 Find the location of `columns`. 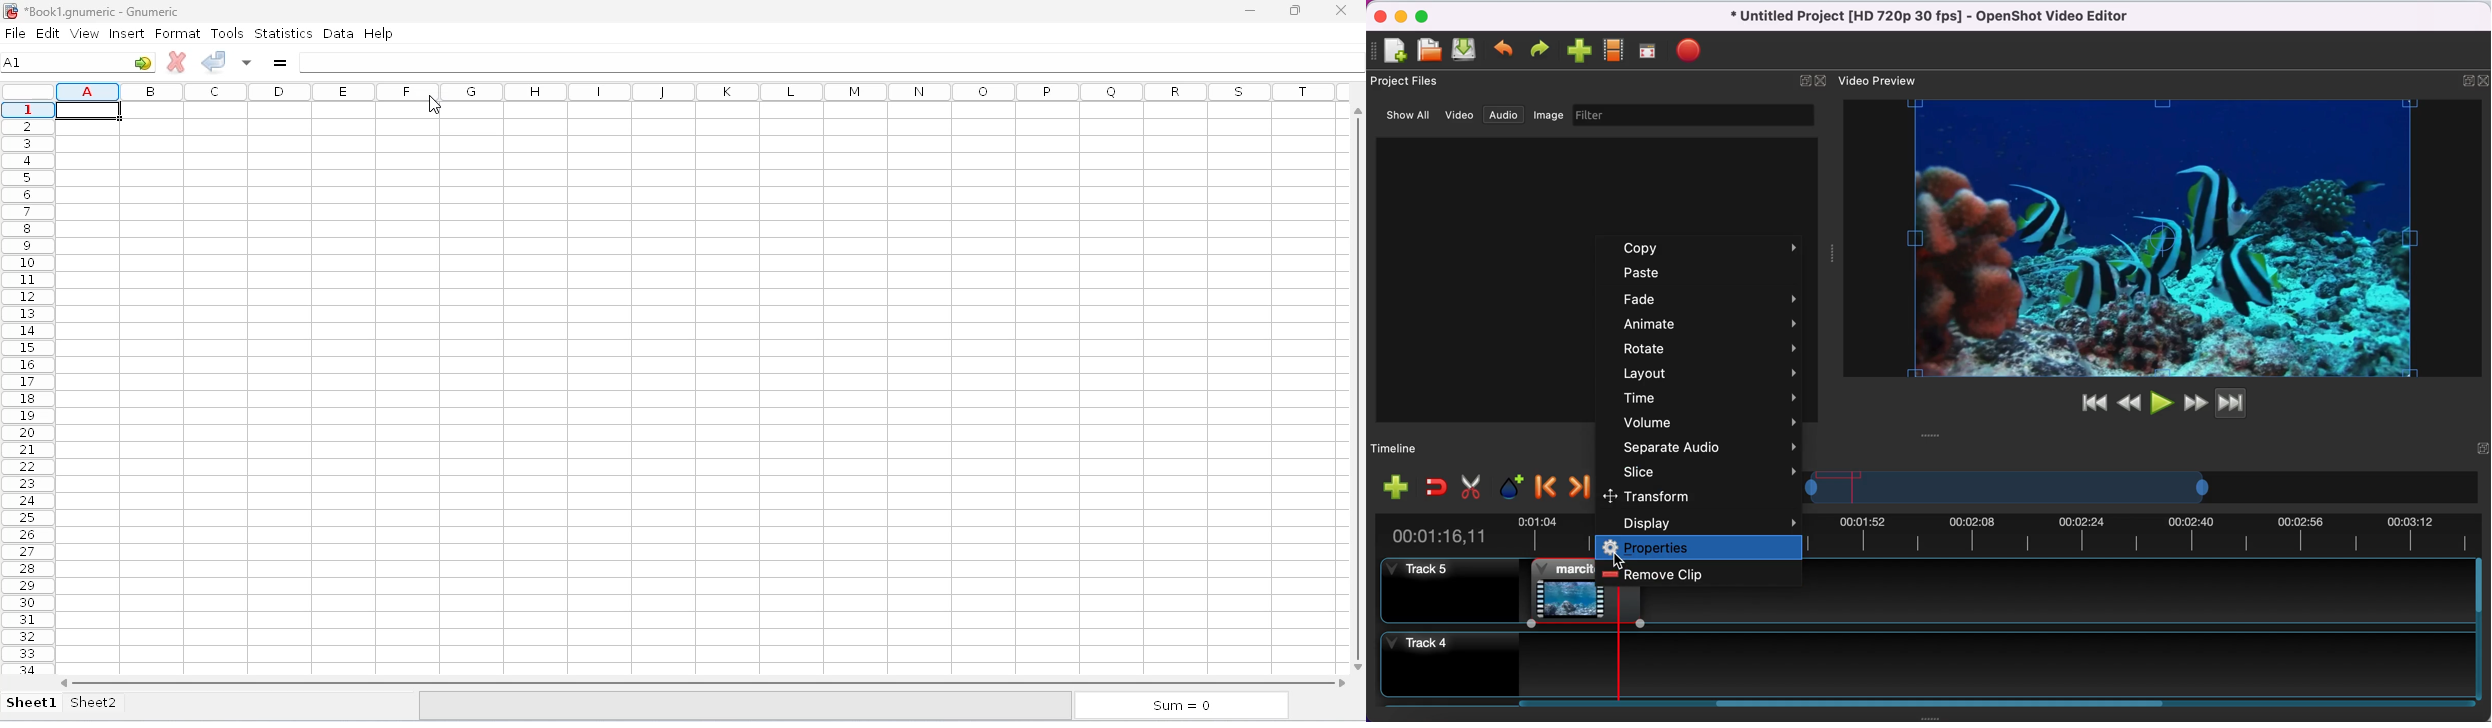

columns is located at coordinates (704, 92).